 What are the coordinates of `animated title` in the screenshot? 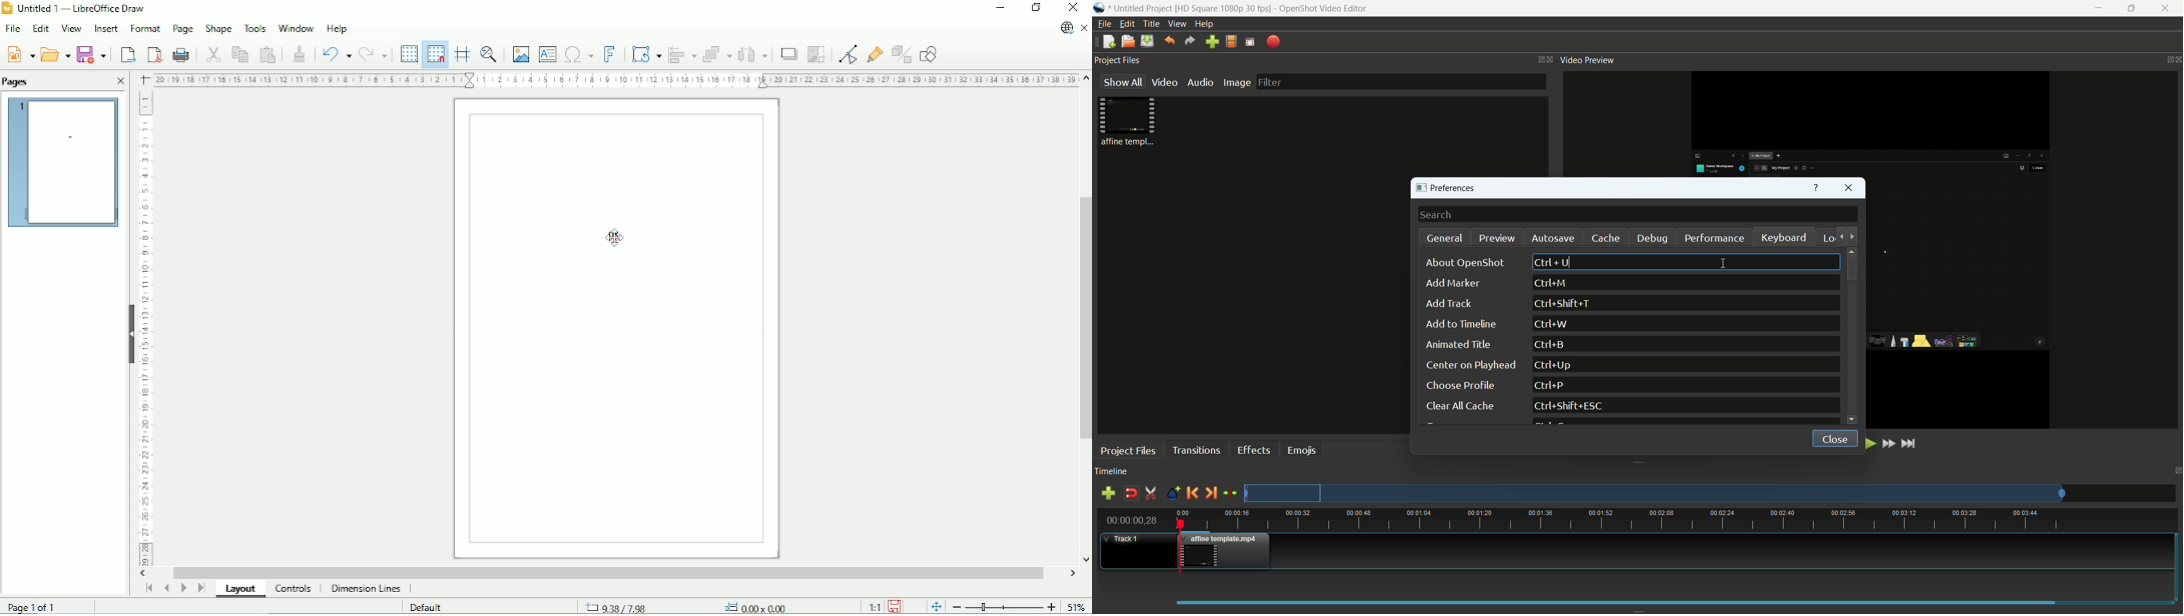 It's located at (1460, 345).